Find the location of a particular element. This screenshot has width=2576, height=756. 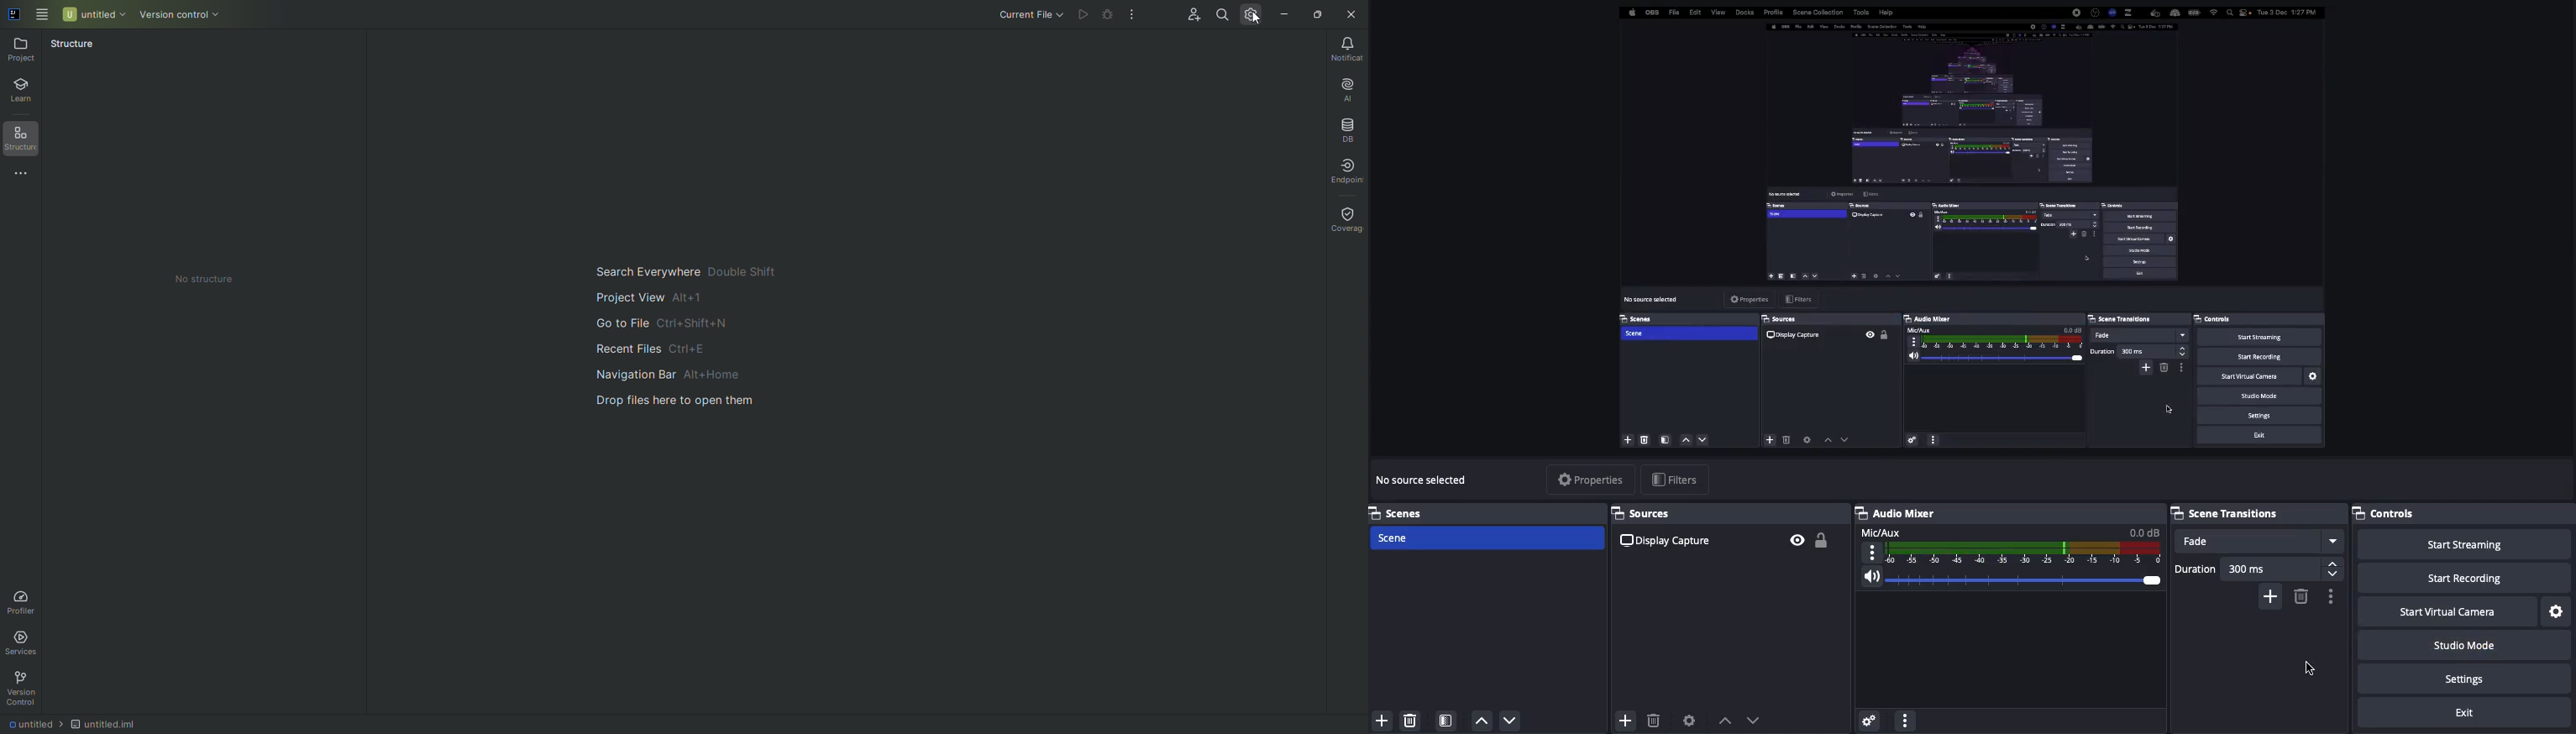

Untitled is located at coordinates (97, 16).